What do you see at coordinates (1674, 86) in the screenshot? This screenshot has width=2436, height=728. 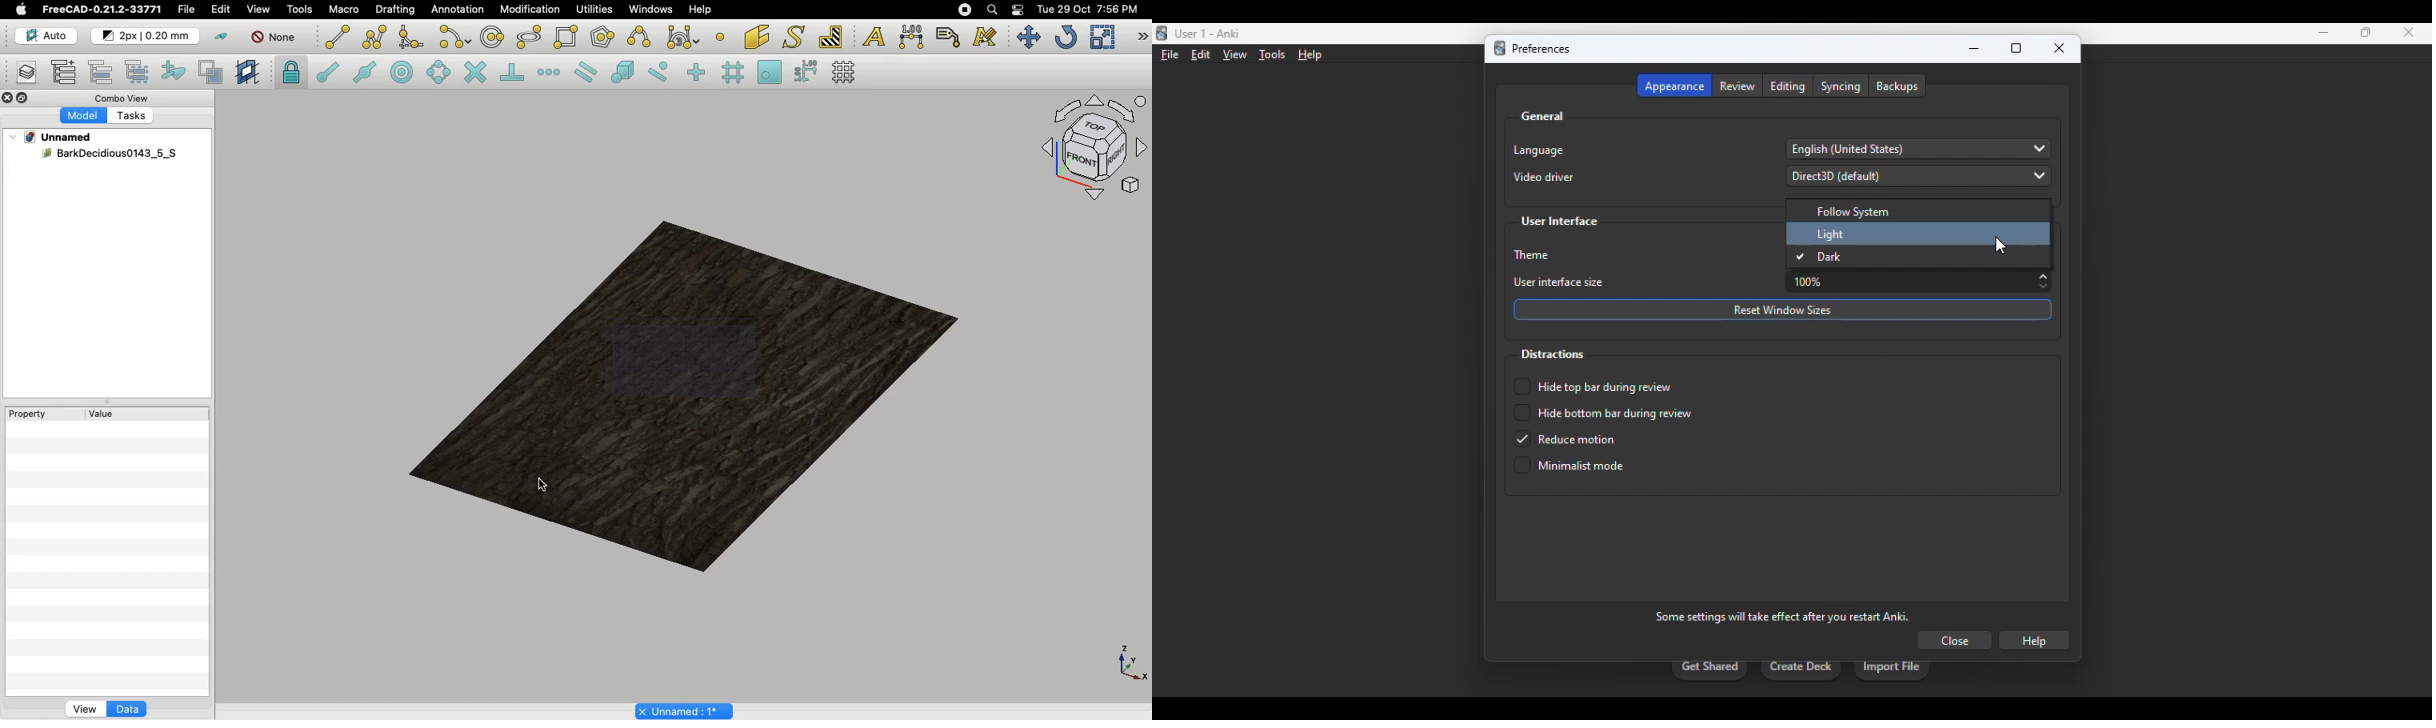 I see `appearance` at bounding box center [1674, 86].